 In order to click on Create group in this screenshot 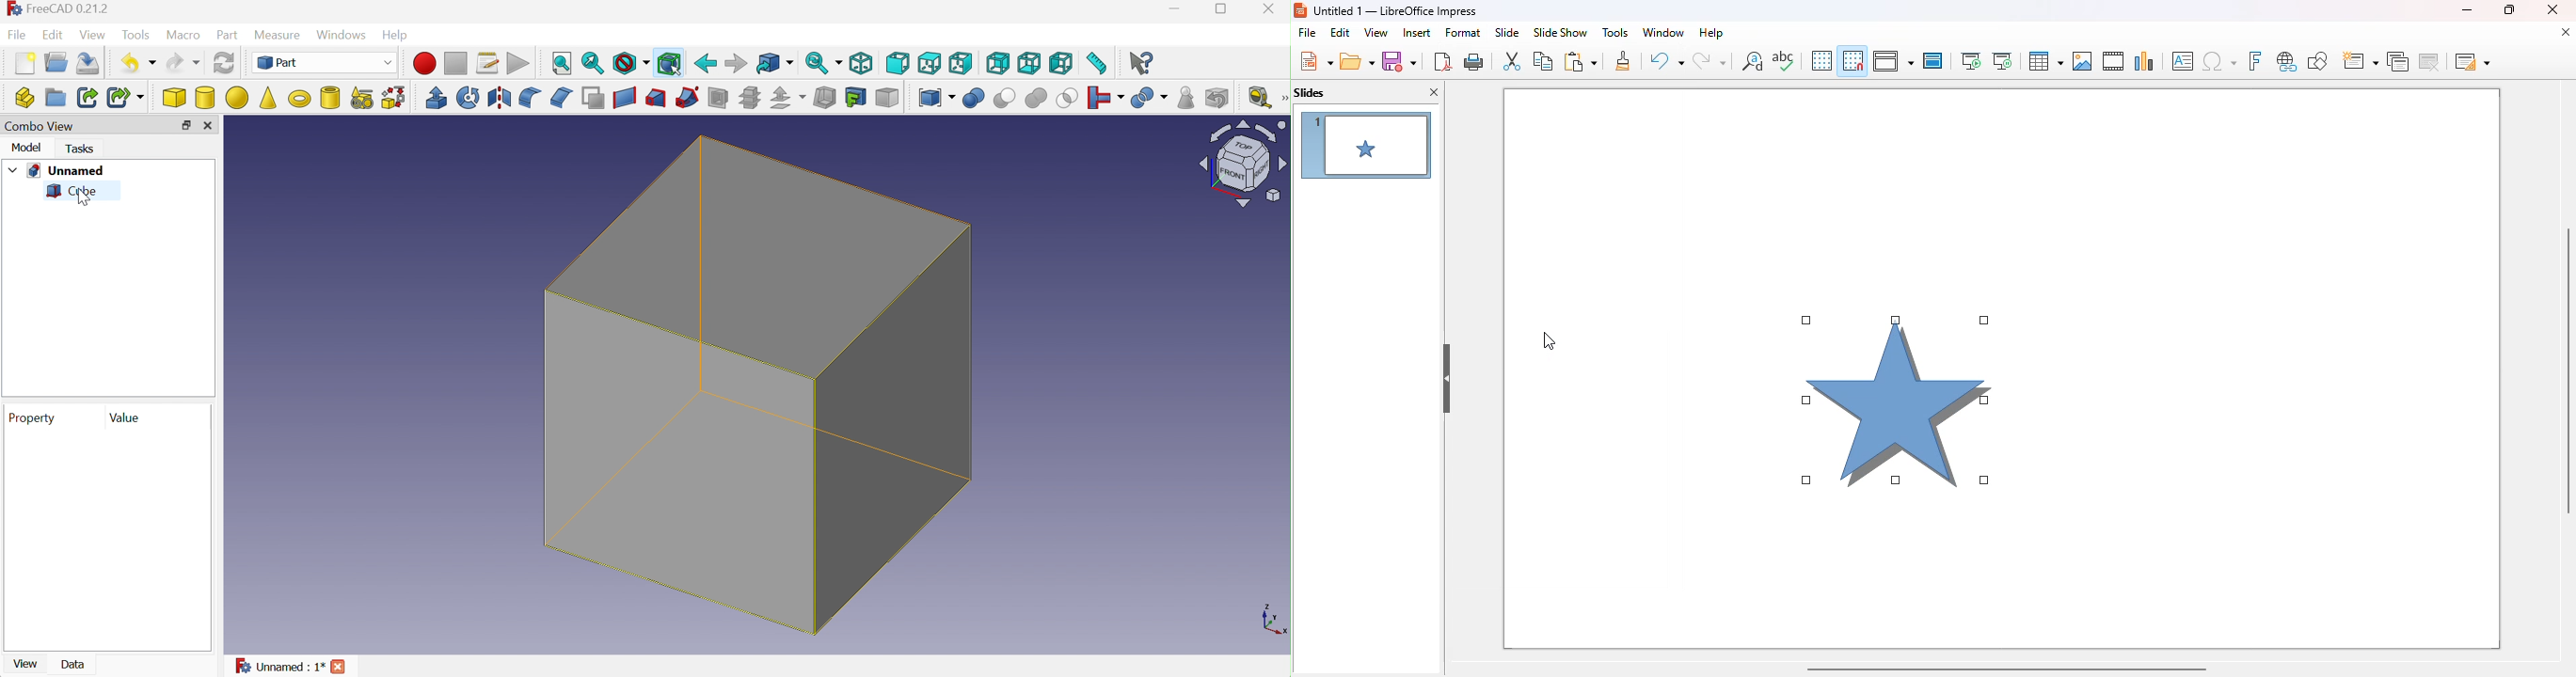, I will do `click(57, 96)`.